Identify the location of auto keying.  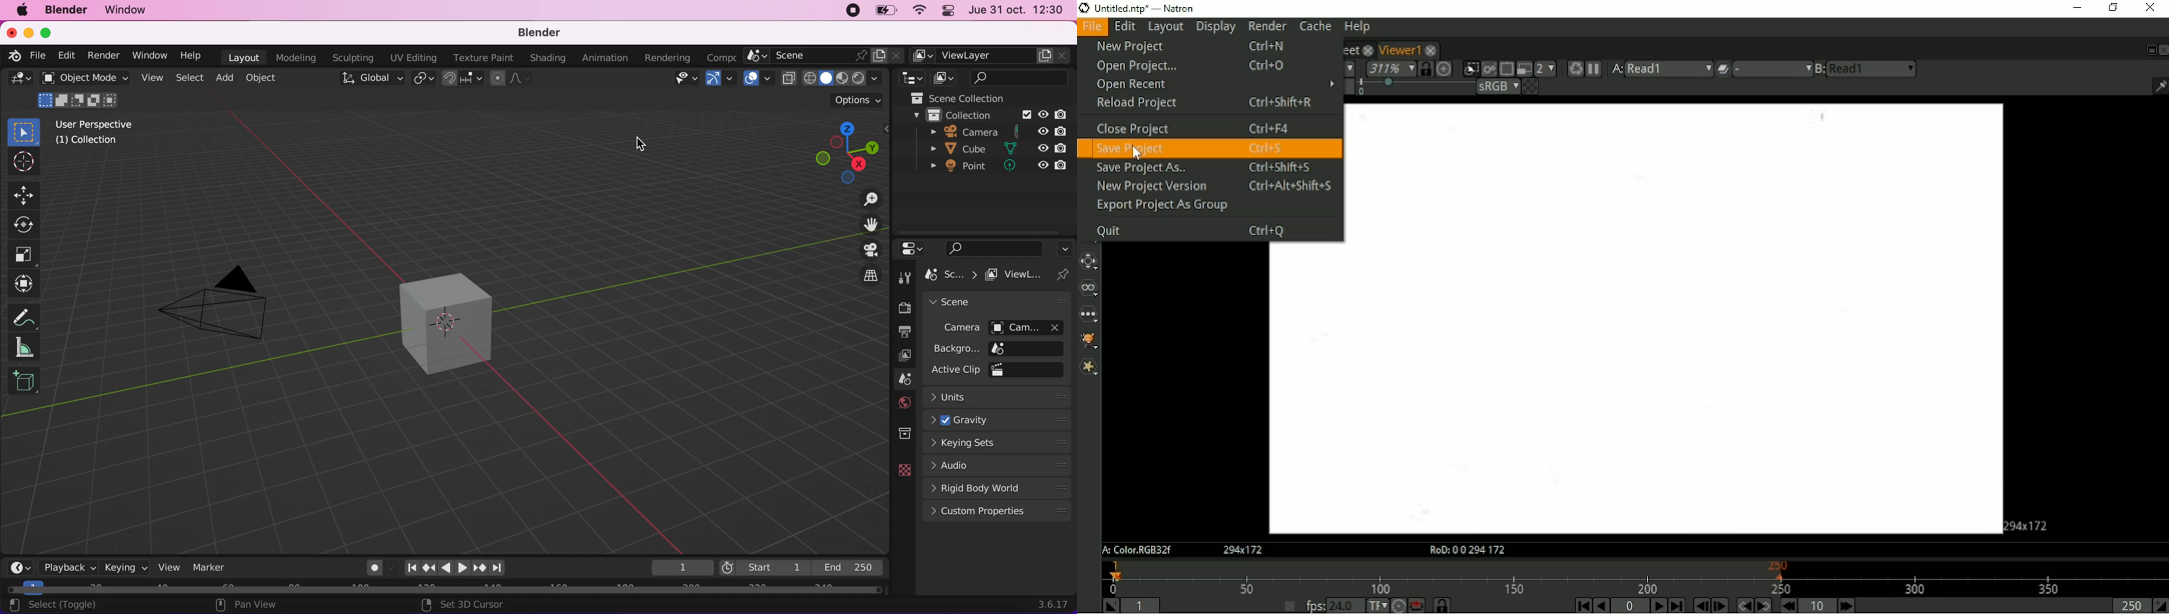
(370, 566).